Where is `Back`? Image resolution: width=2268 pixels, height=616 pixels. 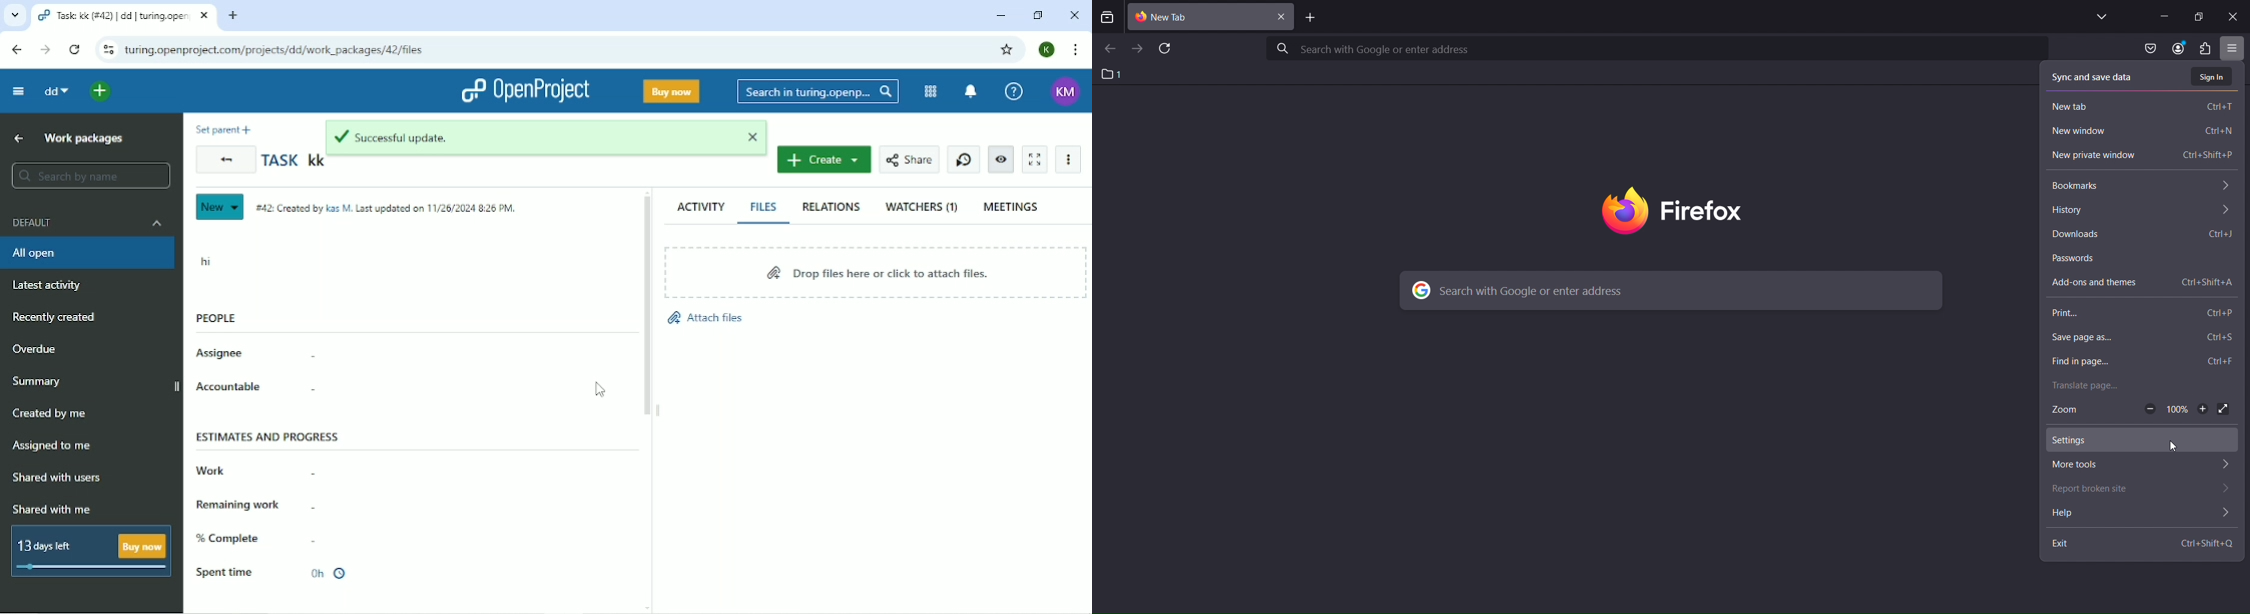 Back is located at coordinates (225, 159).